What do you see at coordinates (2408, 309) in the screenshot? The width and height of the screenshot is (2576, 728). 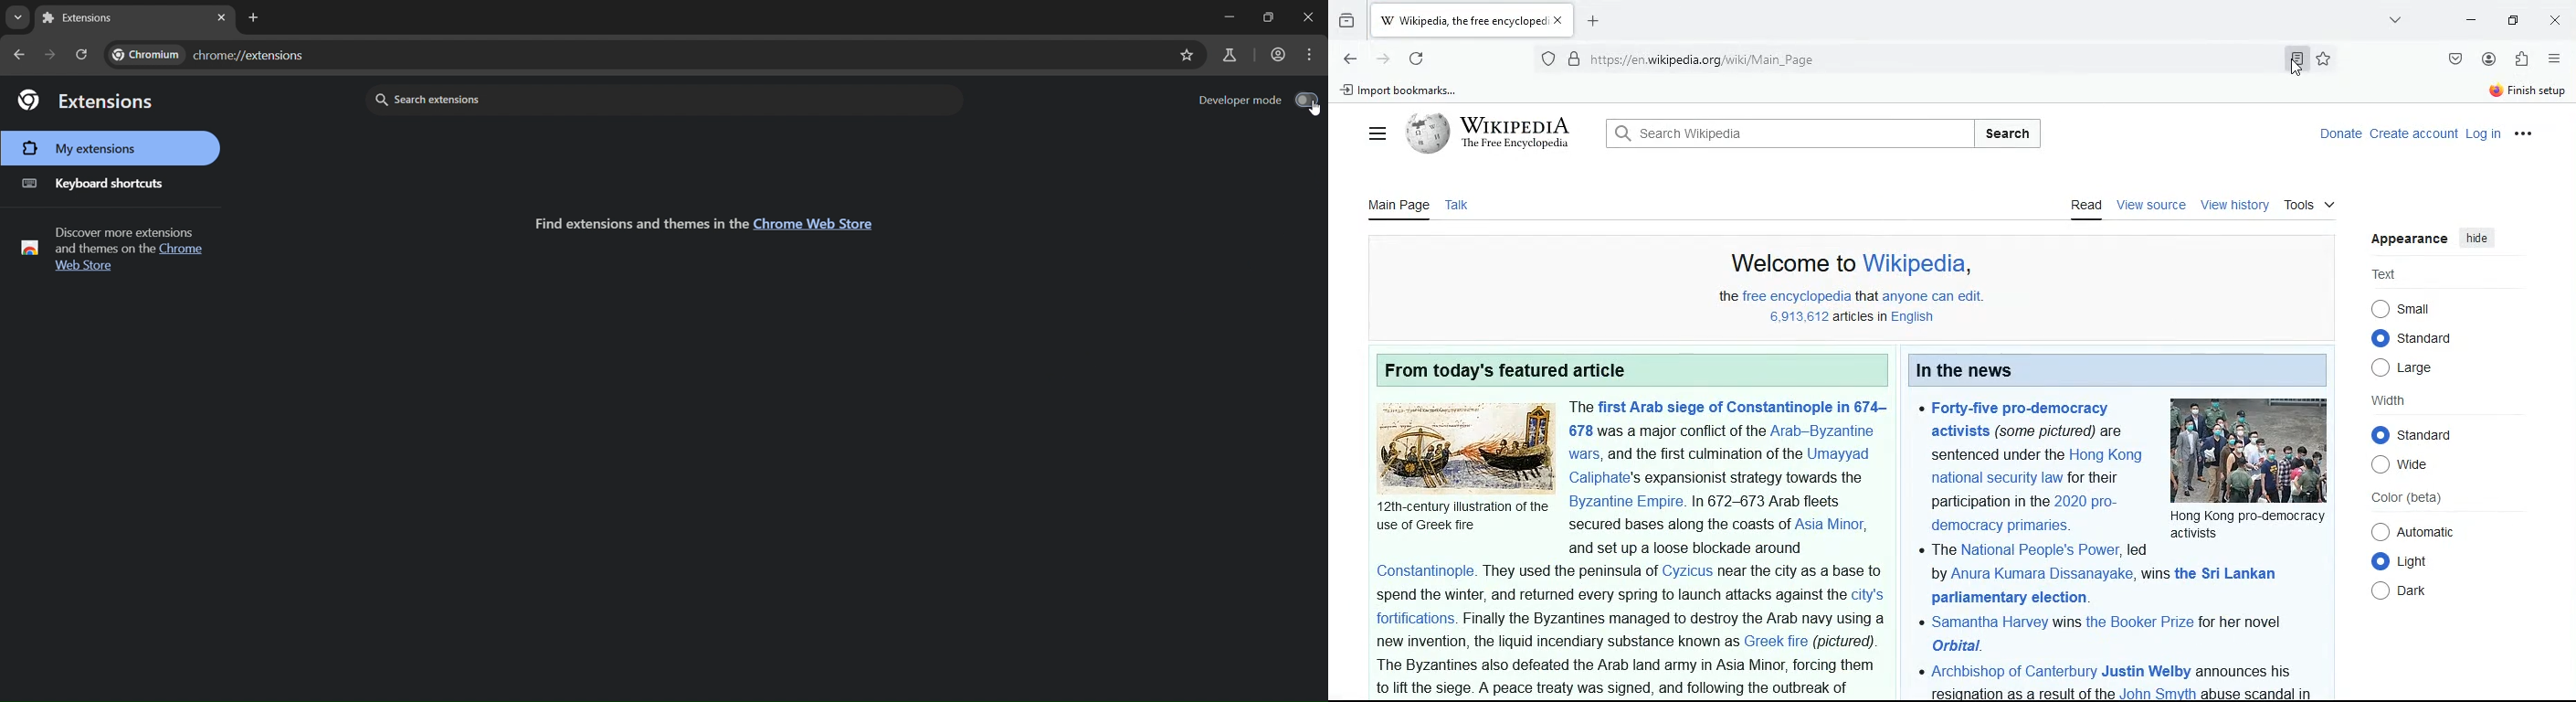 I see `small` at bounding box center [2408, 309].